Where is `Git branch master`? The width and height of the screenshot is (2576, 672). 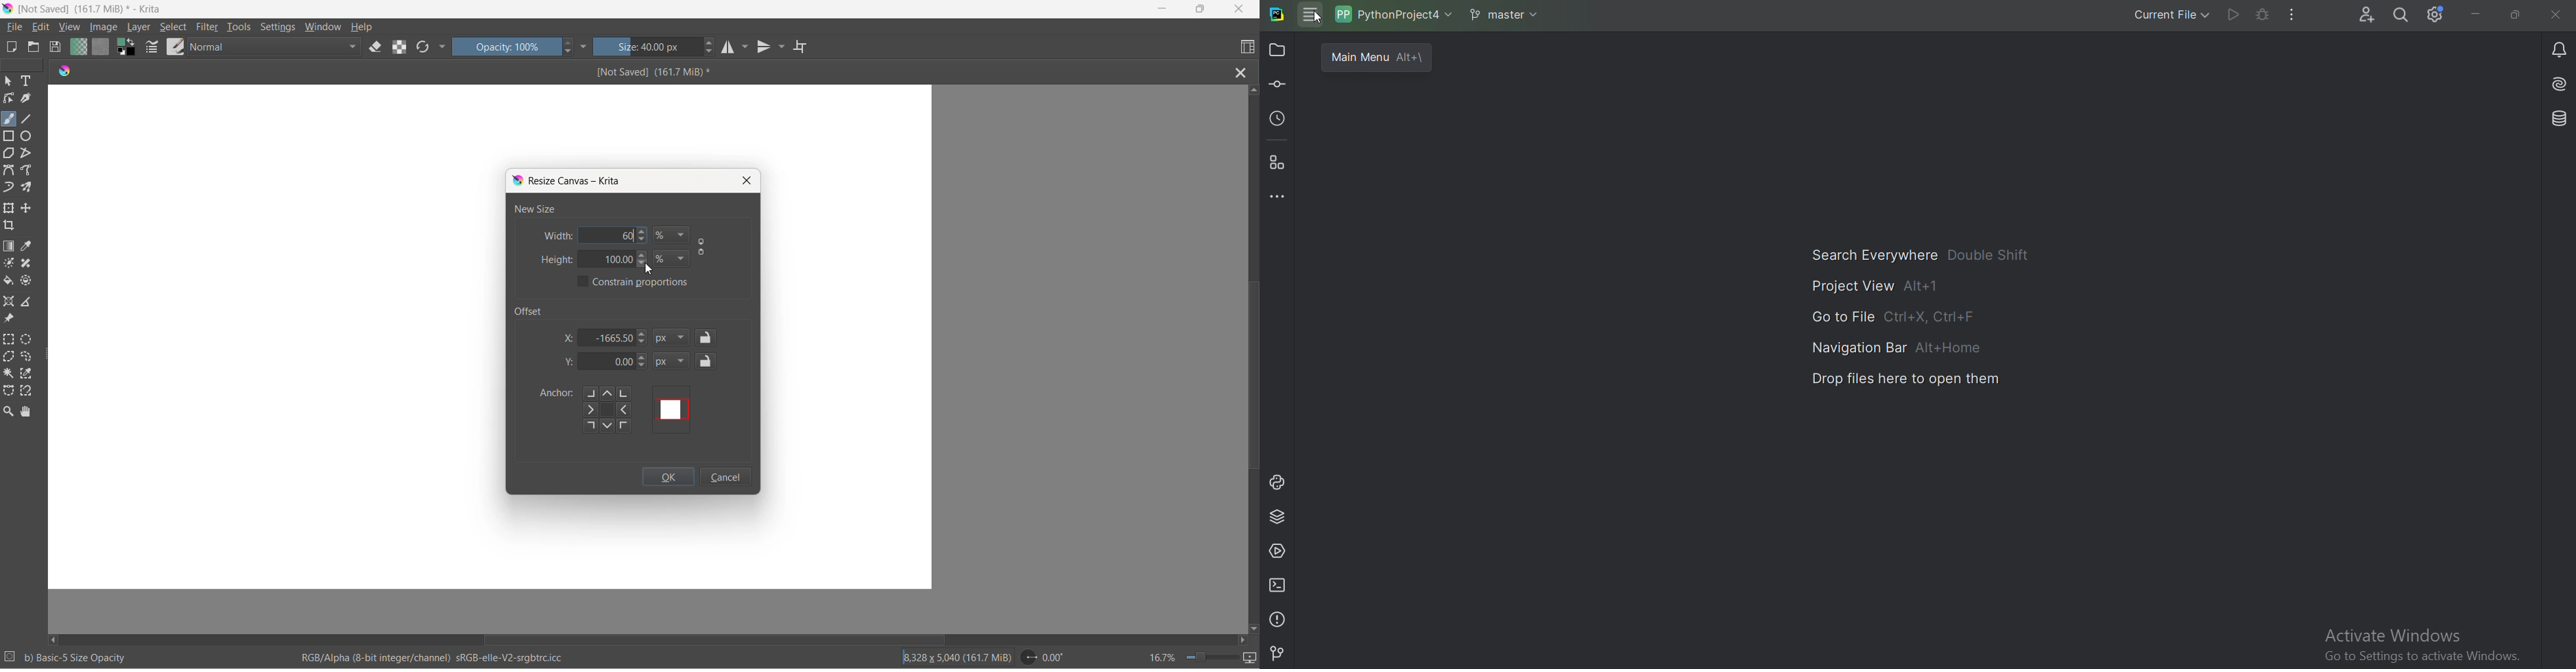 Git branch master is located at coordinates (1505, 14).